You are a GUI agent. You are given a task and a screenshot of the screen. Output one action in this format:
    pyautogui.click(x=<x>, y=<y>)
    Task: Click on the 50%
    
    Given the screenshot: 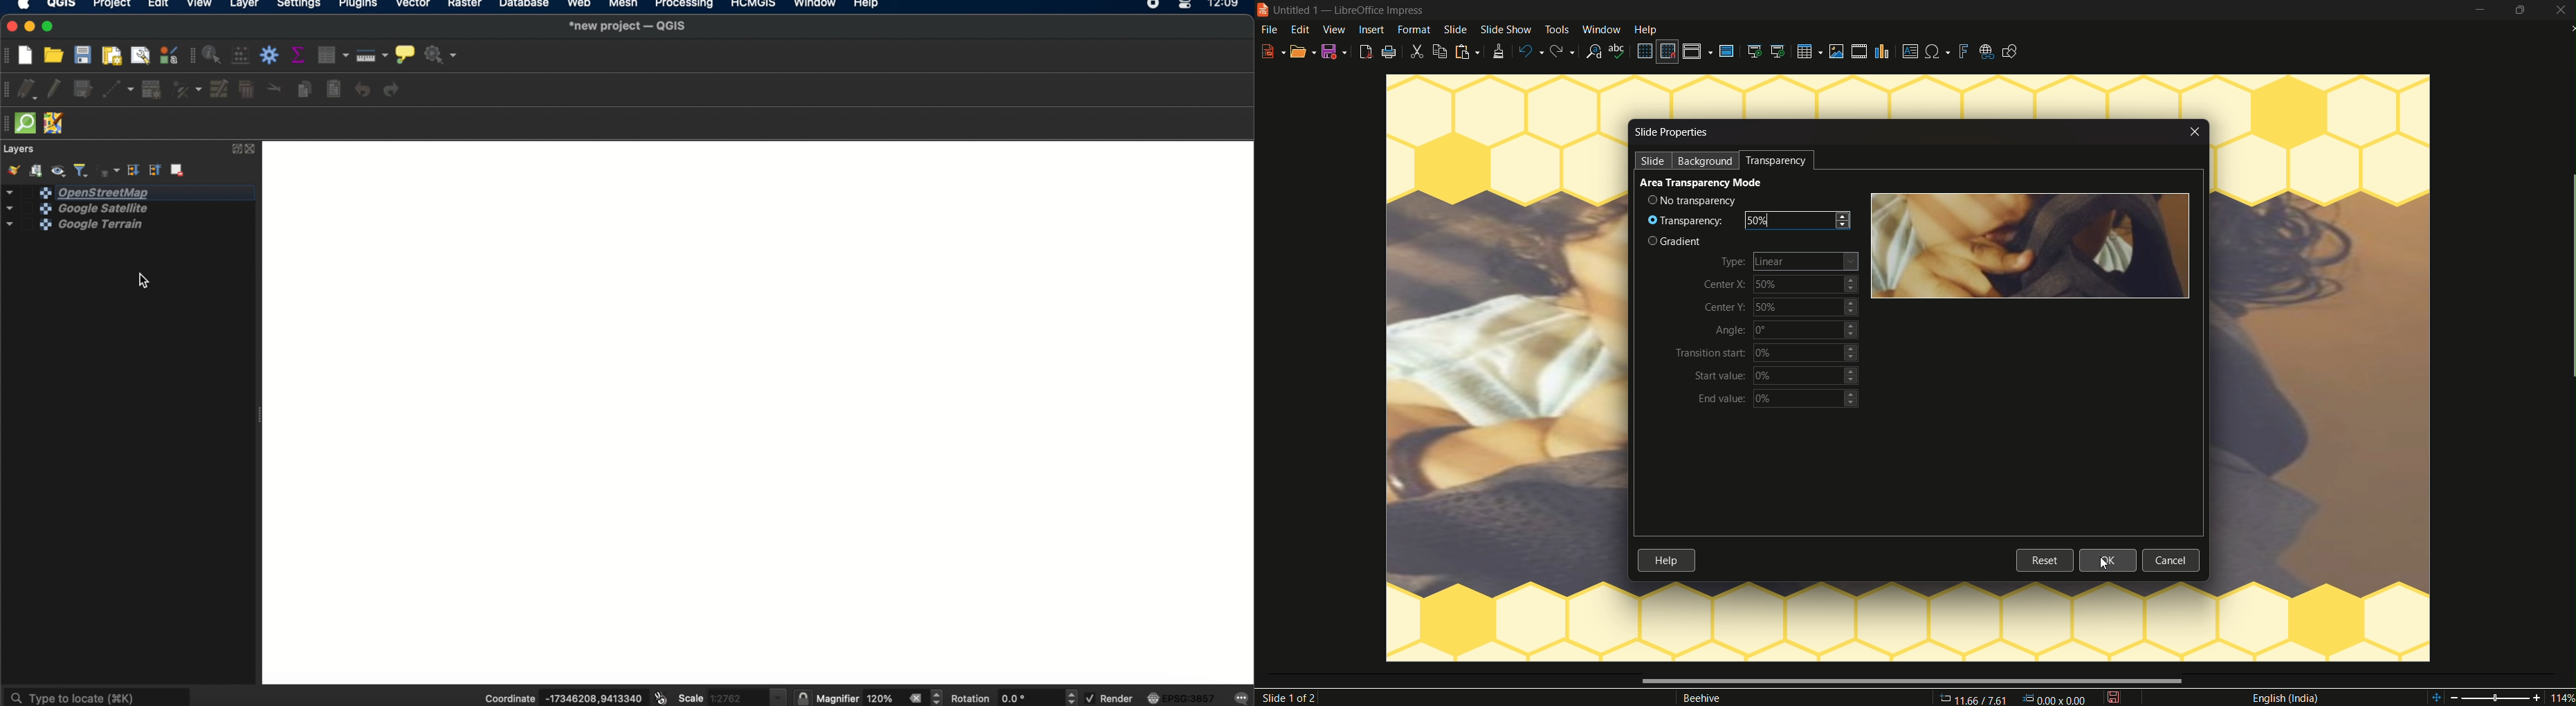 What is the action you would take?
    pyautogui.click(x=1808, y=285)
    